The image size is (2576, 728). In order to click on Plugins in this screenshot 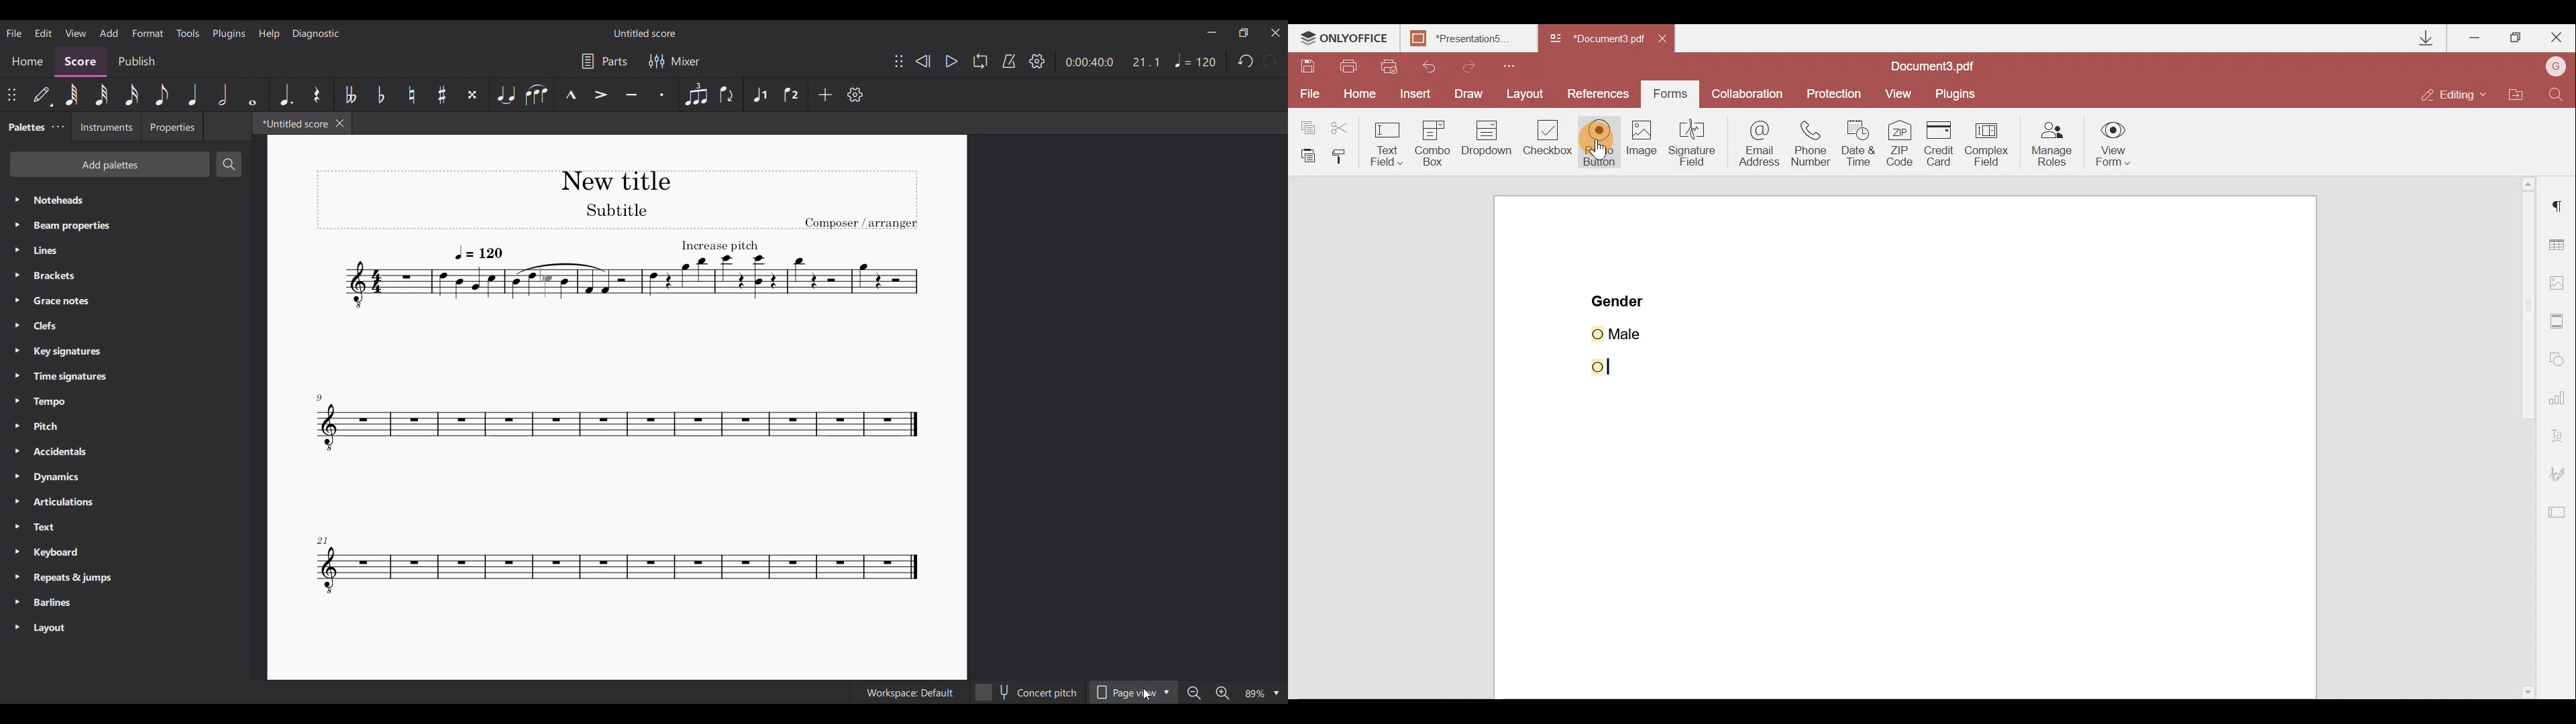, I will do `click(1960, 91)`.